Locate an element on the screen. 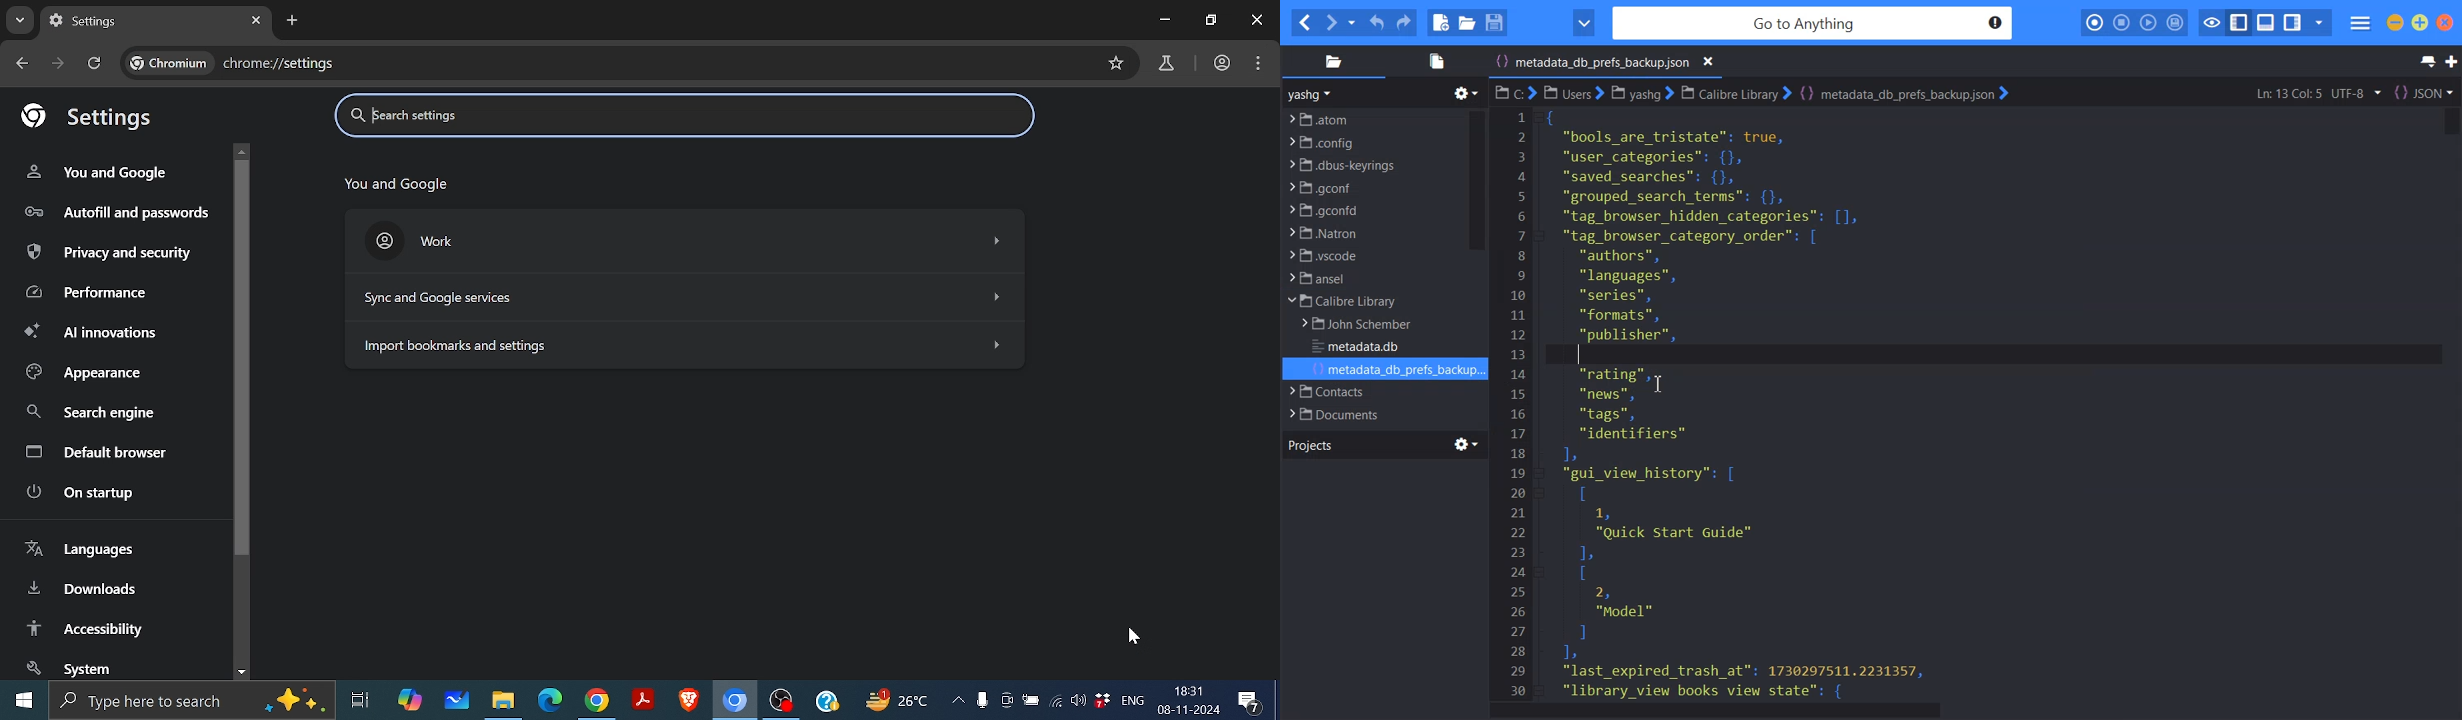  Reload is located at coordinates (100, 63).